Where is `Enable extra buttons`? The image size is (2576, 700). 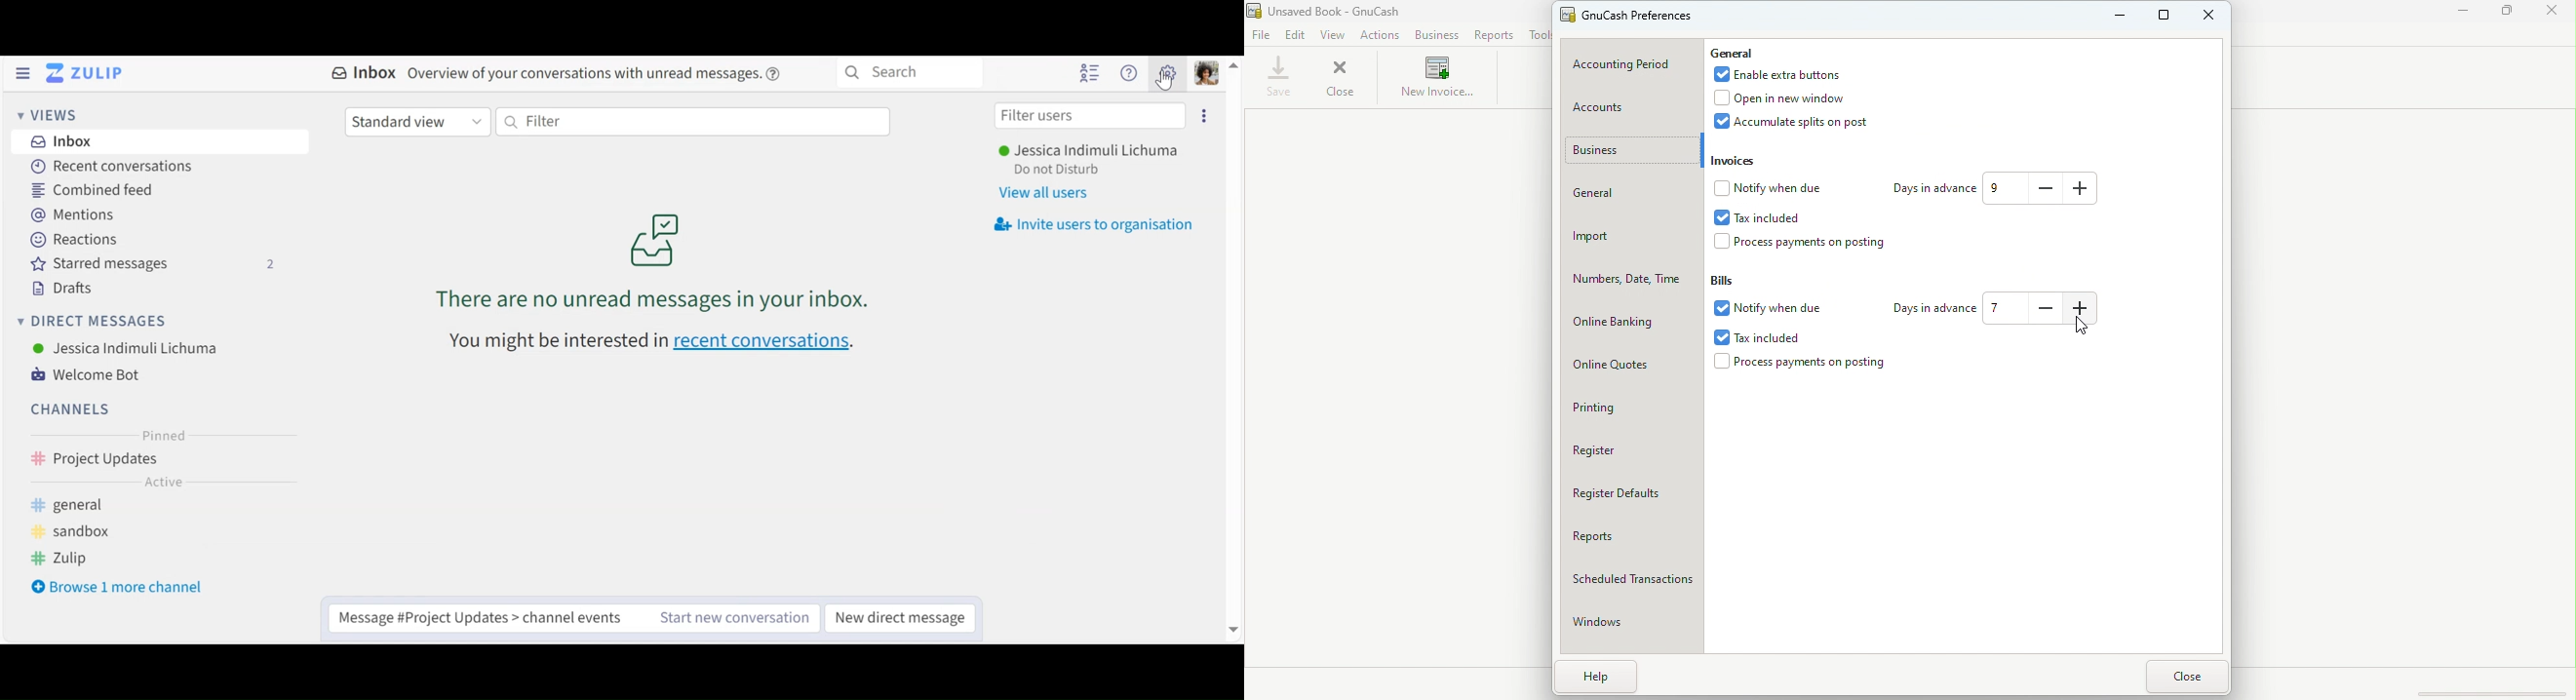
Enable extra buttons is located at coordinates (1785, 76).